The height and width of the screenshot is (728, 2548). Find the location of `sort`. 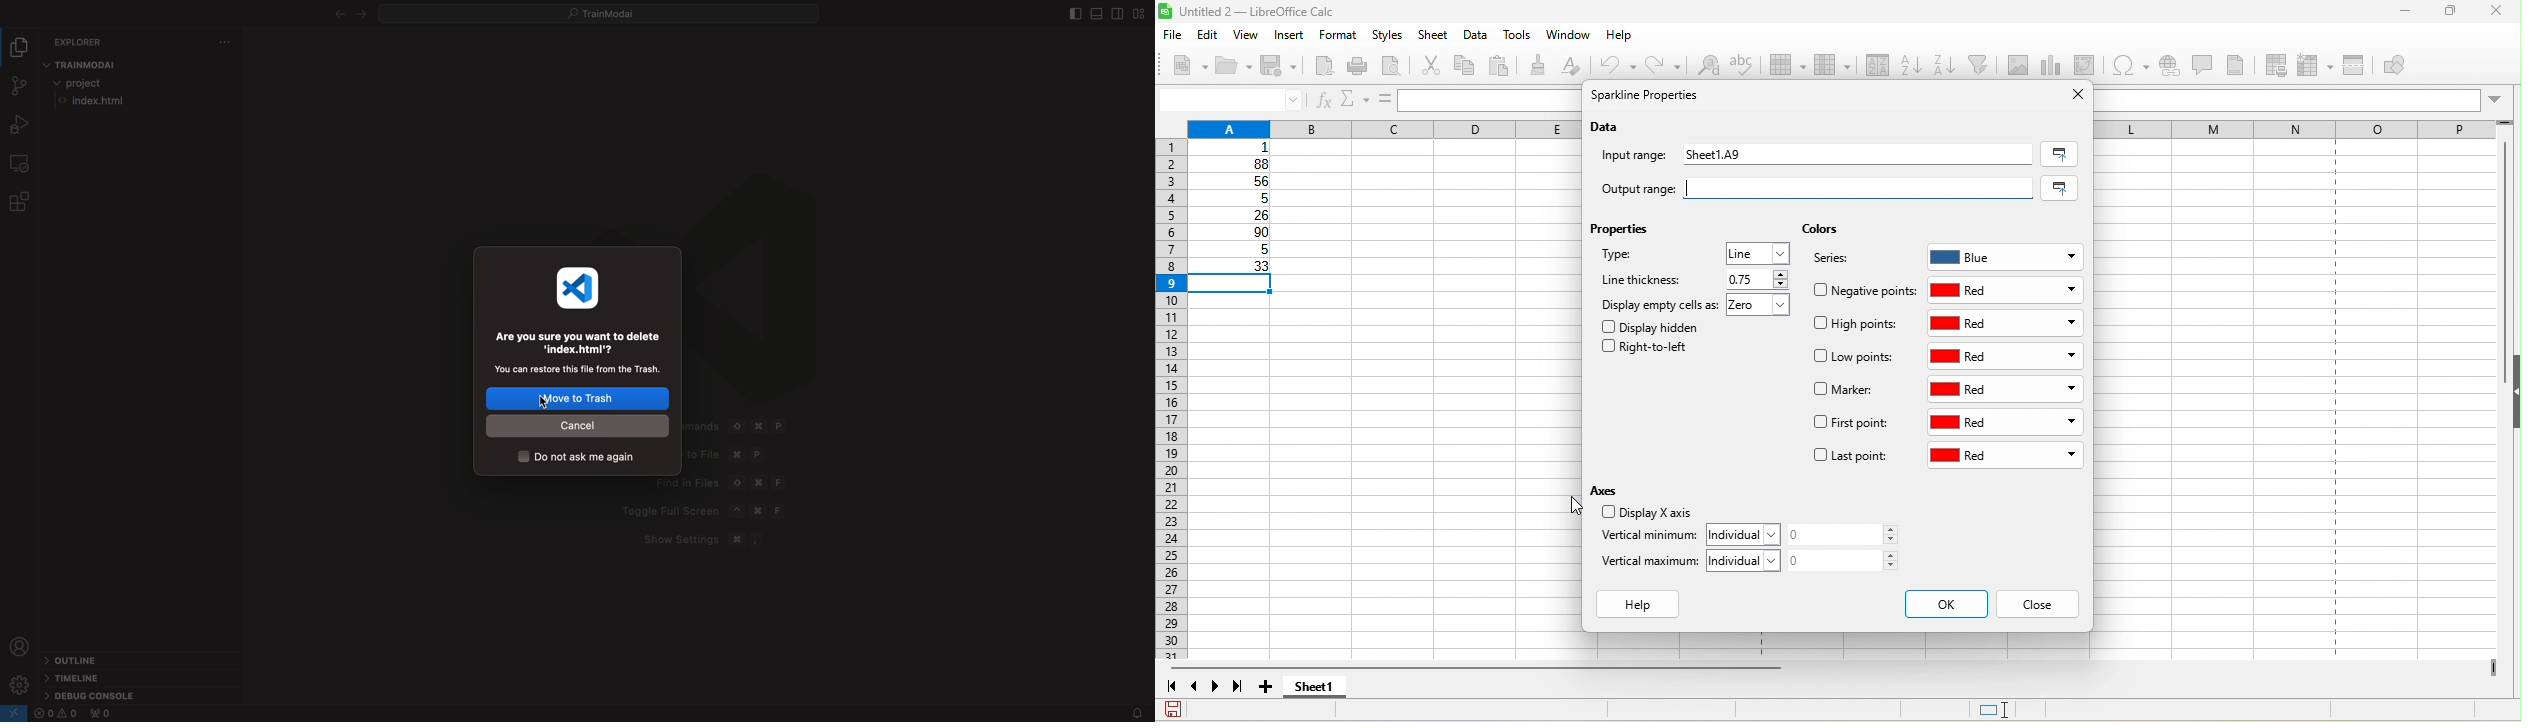

sort is located at coordinates (1872, 67).